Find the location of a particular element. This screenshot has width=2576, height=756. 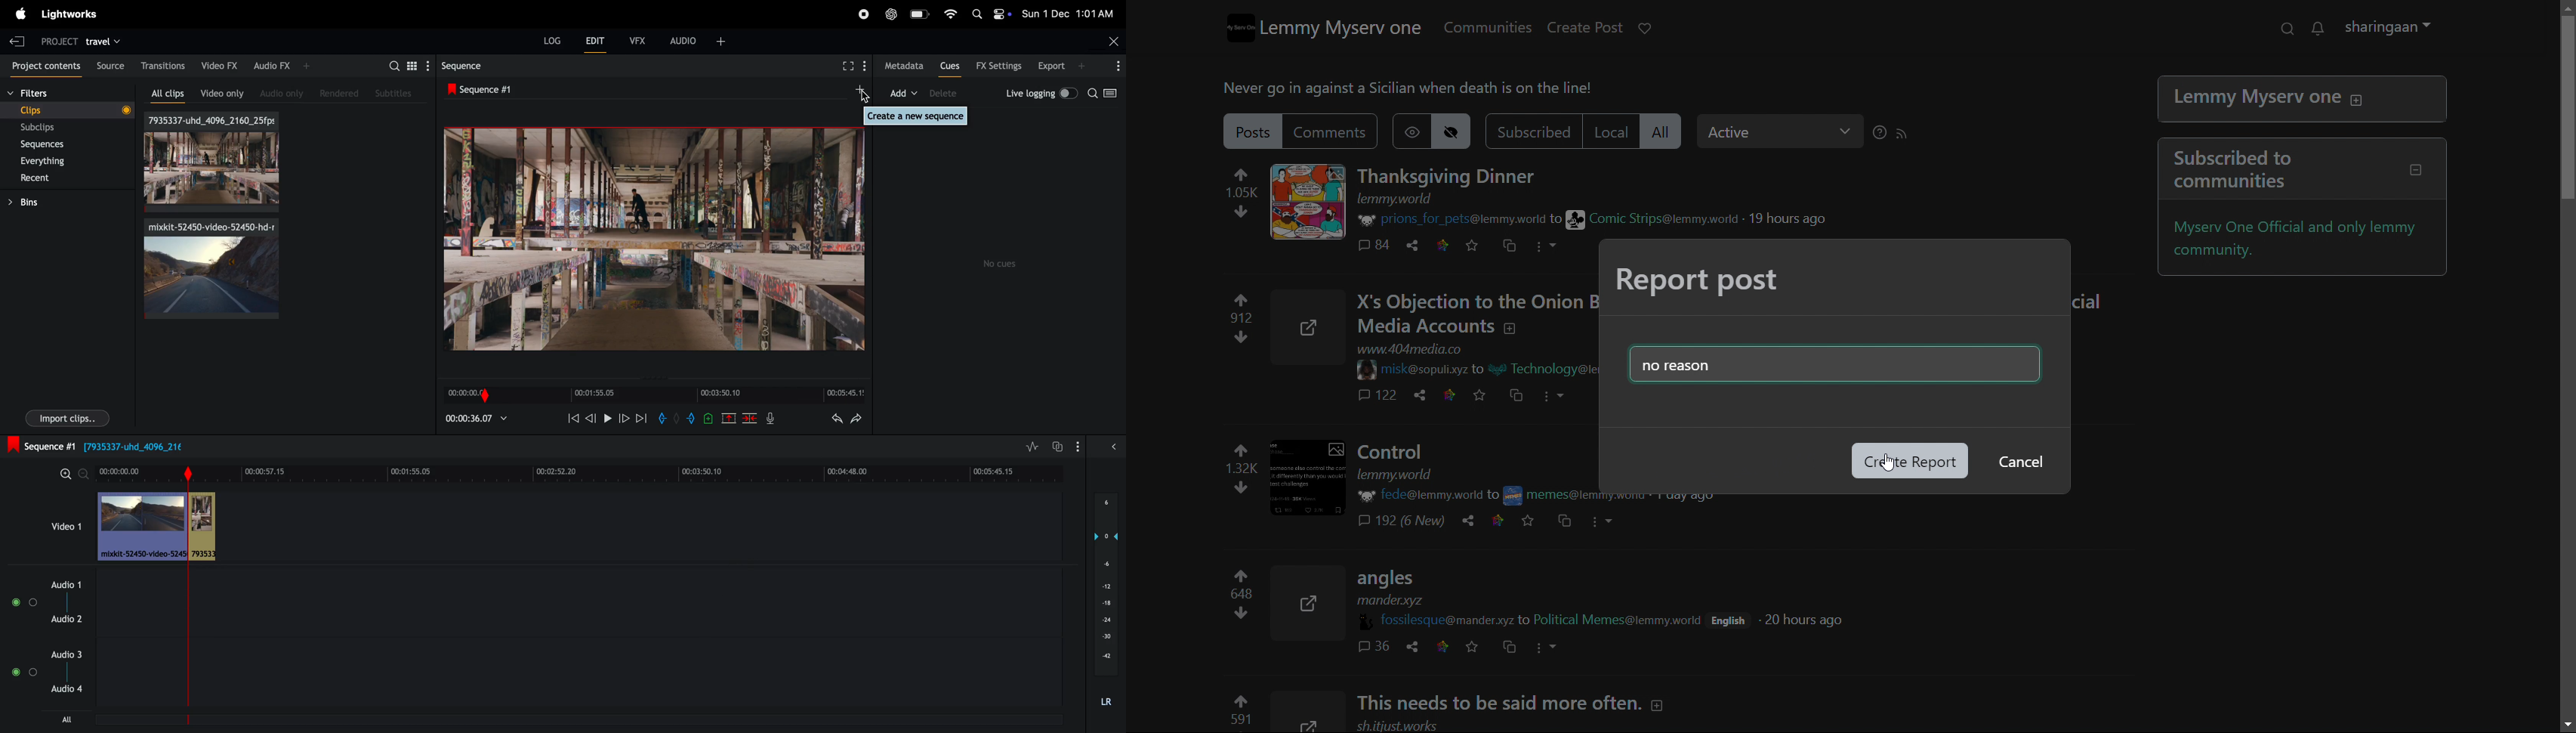

sequence is located at coordinates (470, 66).